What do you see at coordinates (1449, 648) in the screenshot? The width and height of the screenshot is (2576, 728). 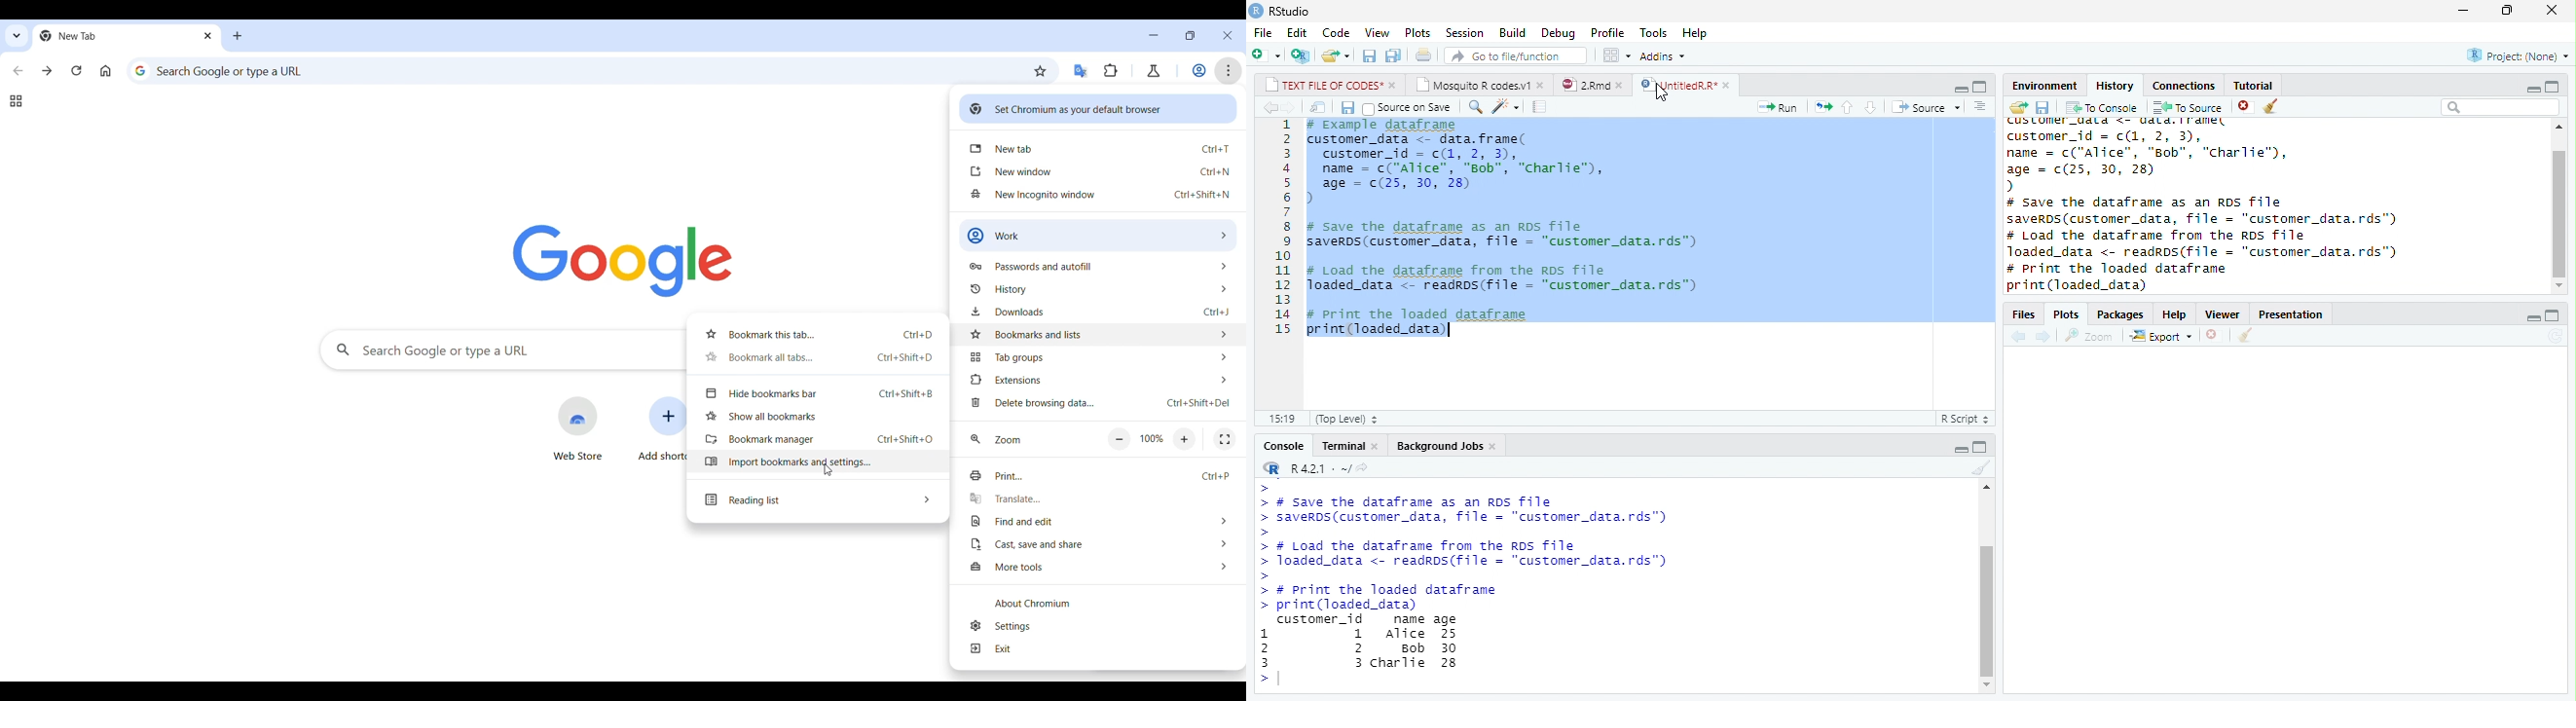 I see `25 30 28` at bounding box center [1449, 648].